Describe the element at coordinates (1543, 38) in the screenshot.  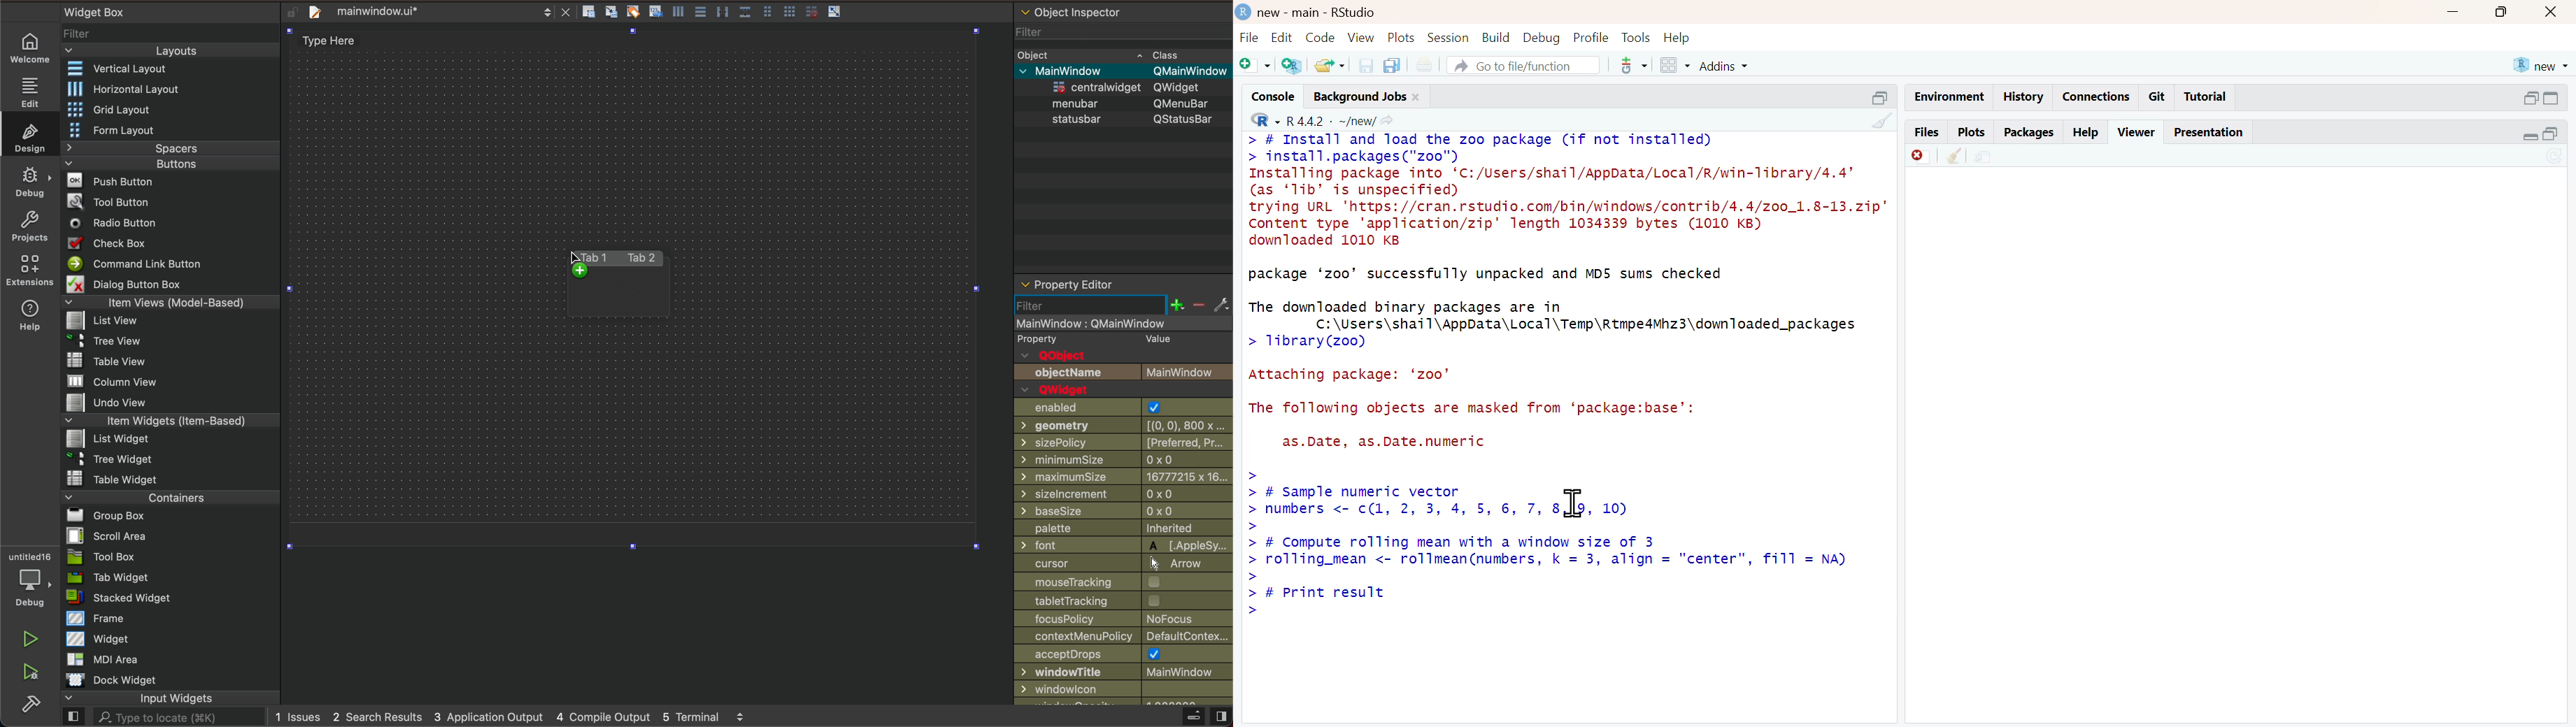
I see `debug` at that location.